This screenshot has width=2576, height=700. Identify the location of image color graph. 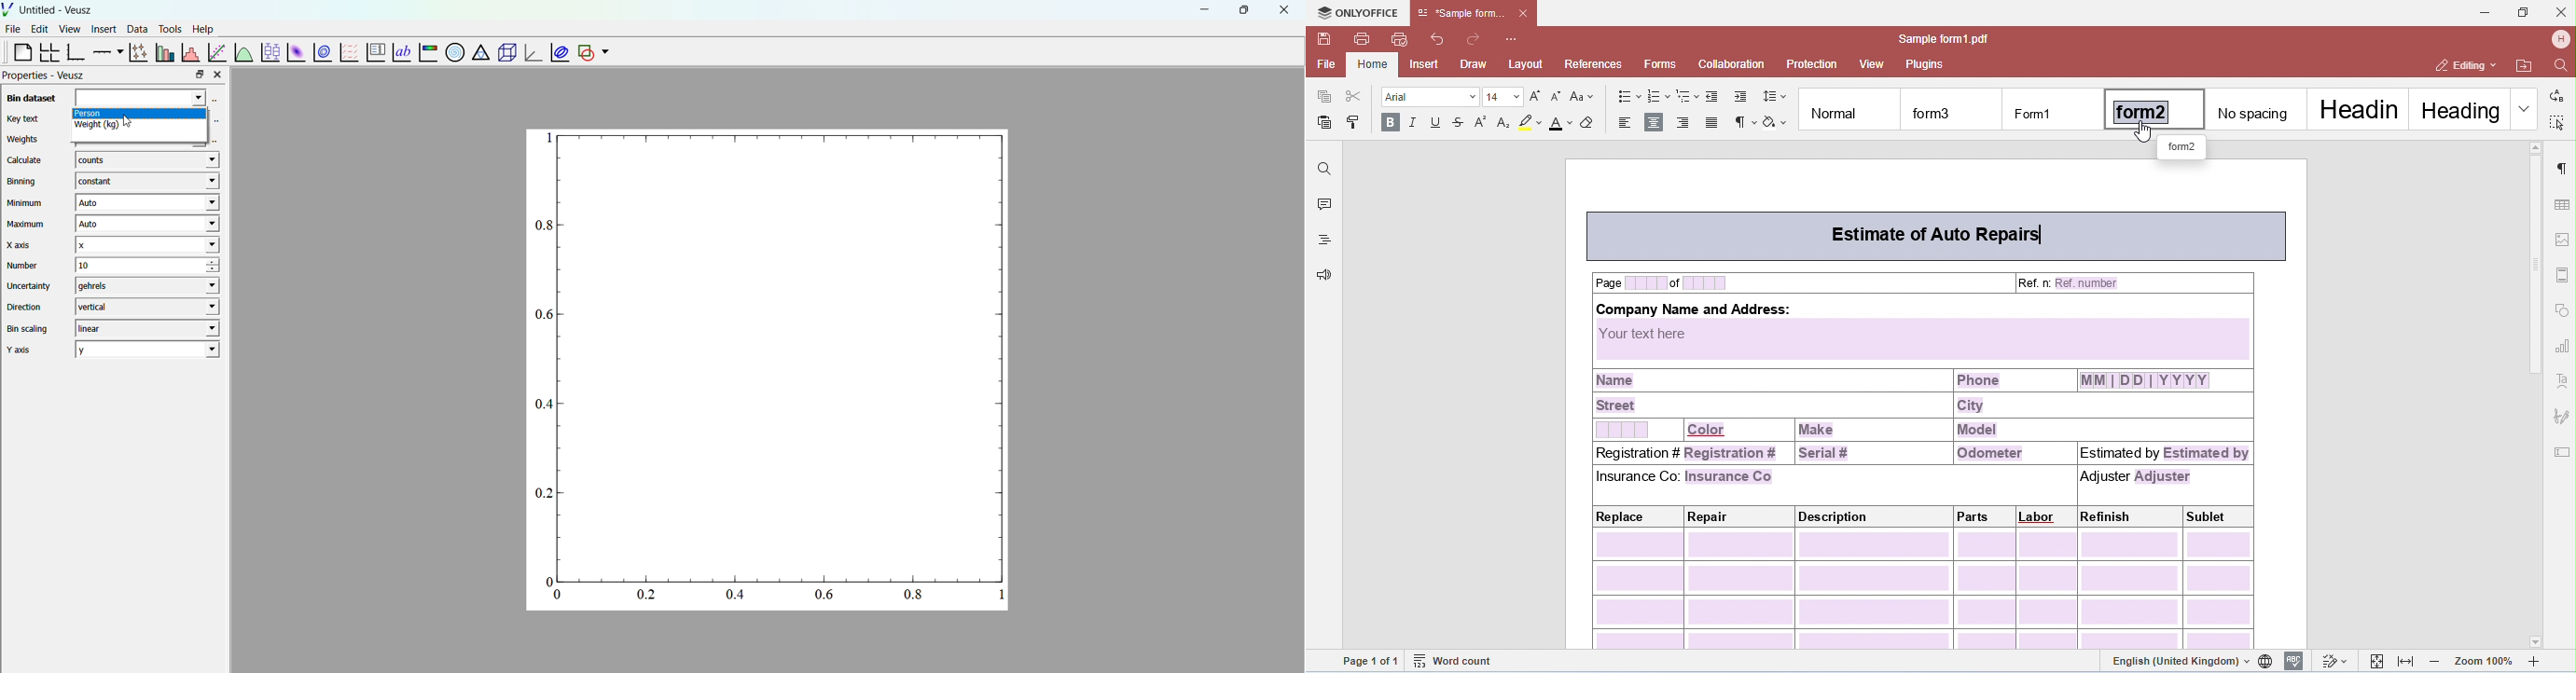
(427, 54).